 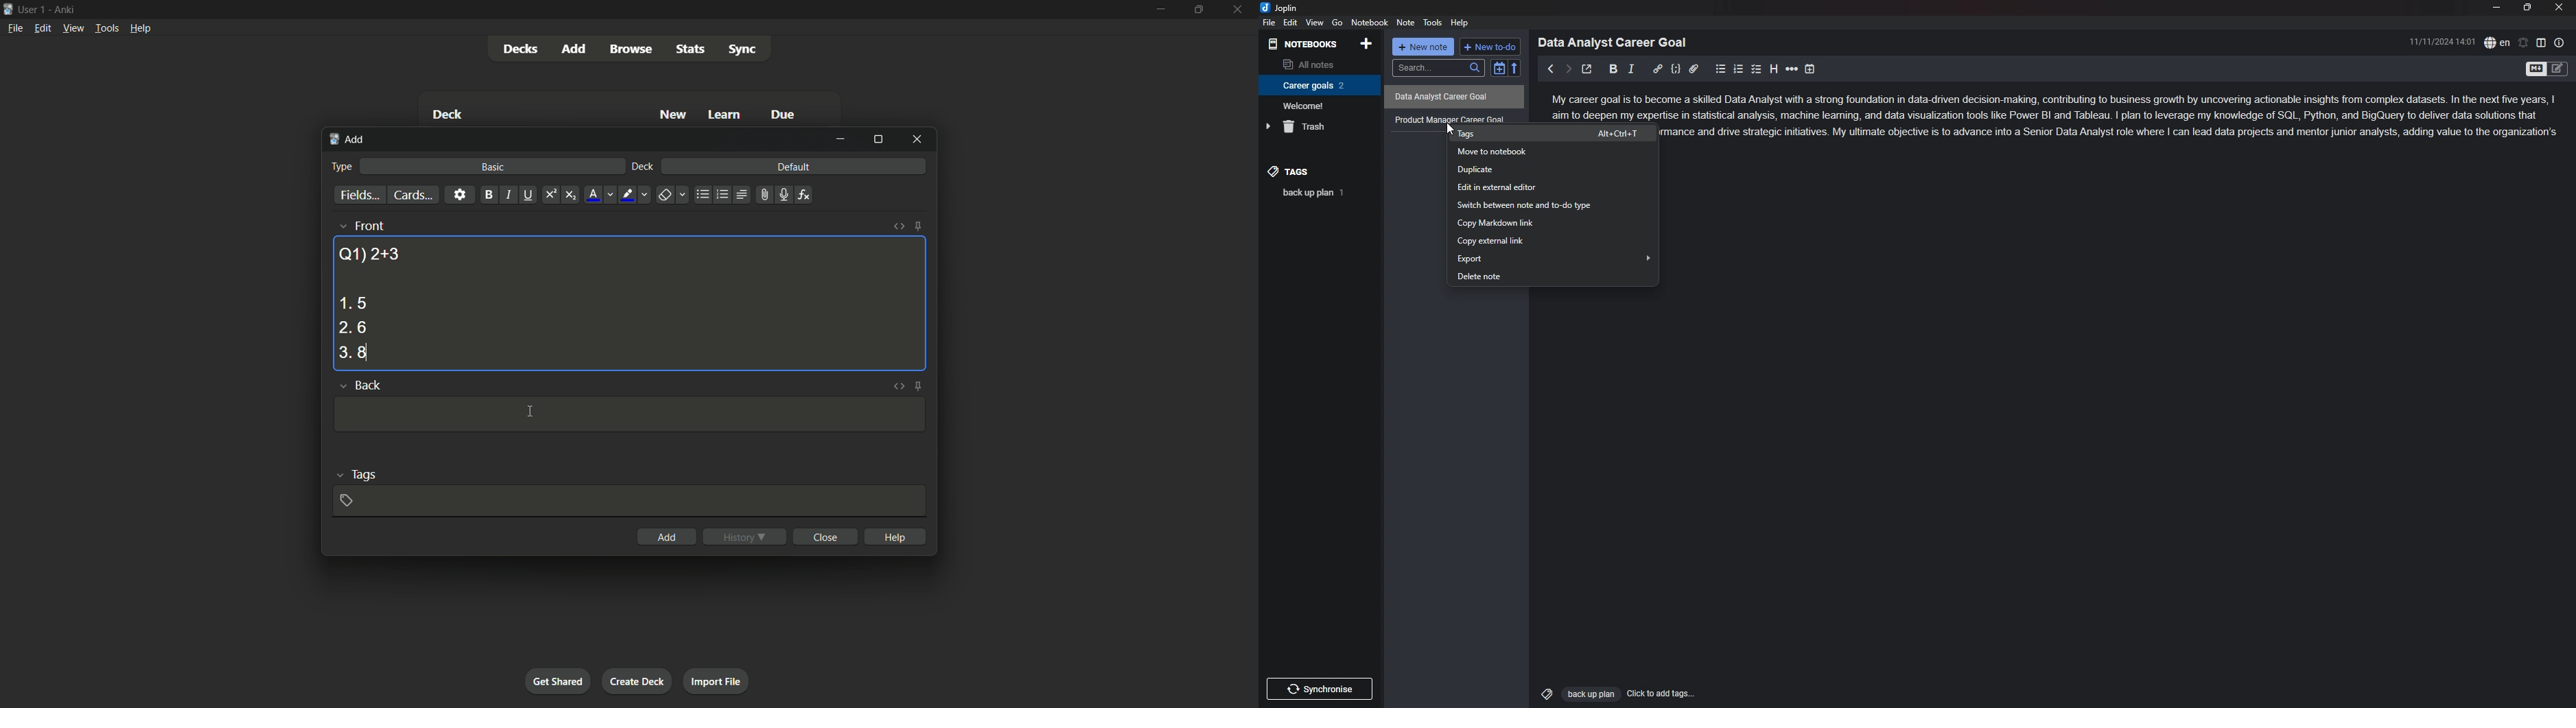 I want to click on add tag, so click(x=346, y=500).